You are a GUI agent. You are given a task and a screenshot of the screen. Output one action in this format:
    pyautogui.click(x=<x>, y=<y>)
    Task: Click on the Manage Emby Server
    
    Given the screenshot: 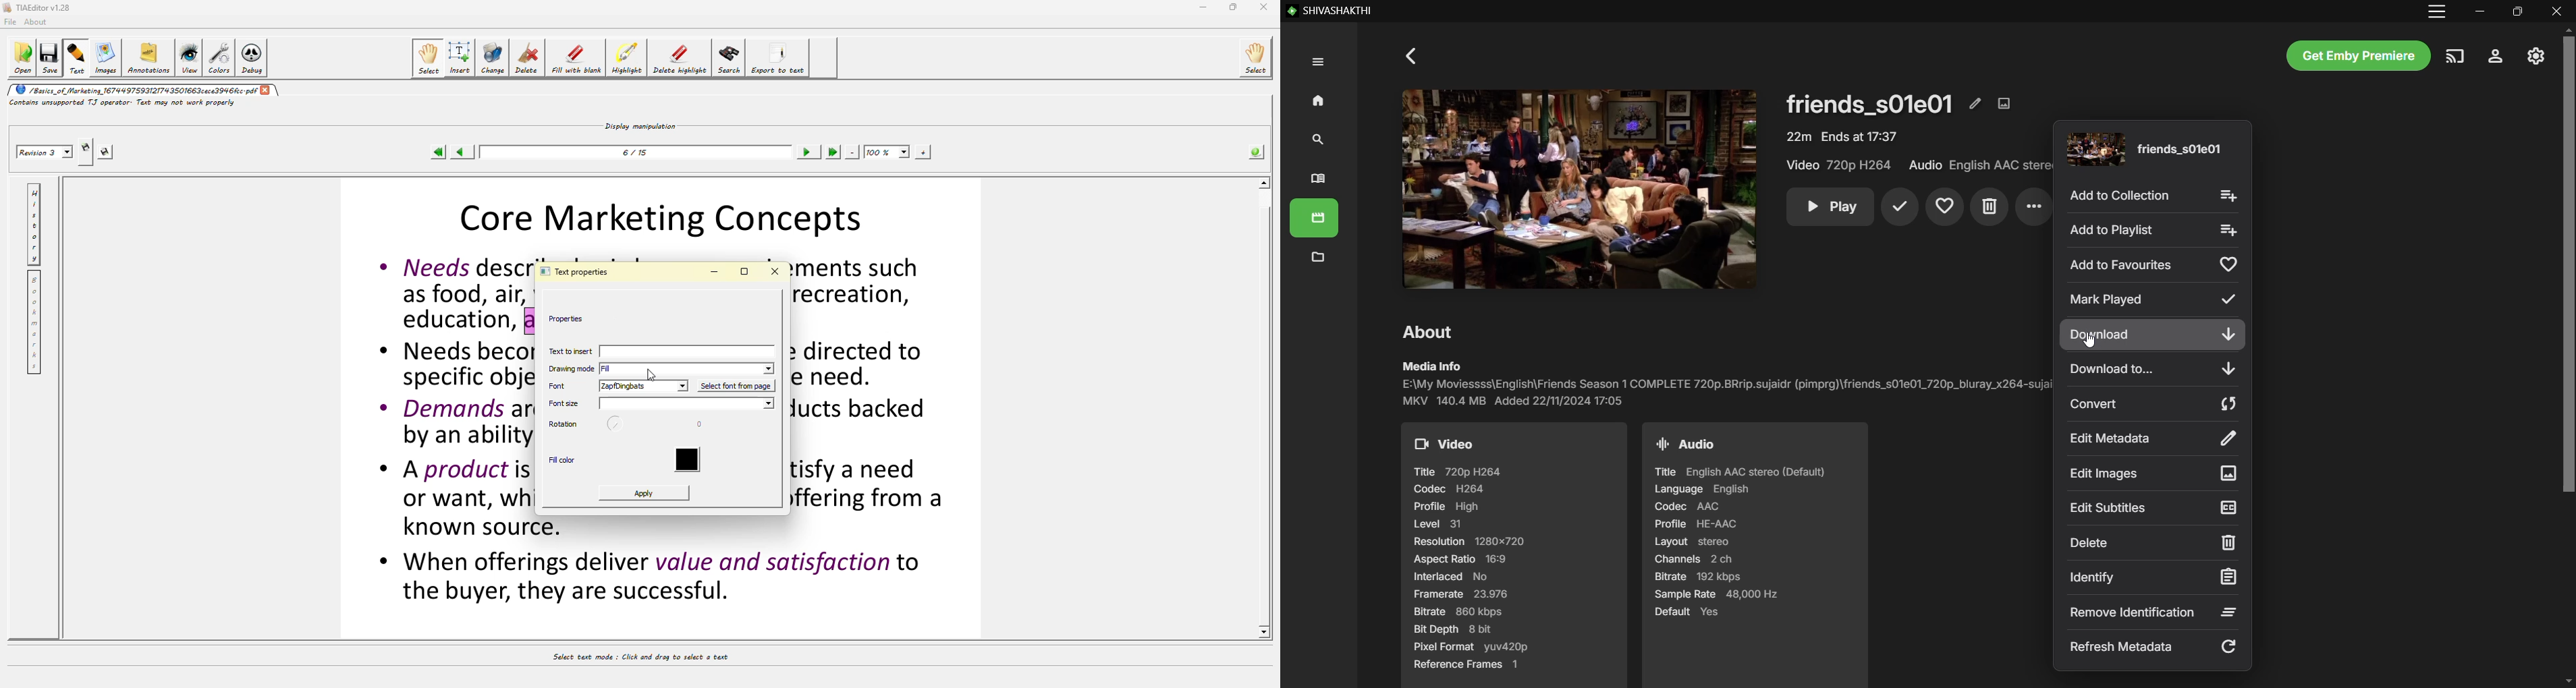 What is the action you would take?
    pyautogui.click(x=2536, y=55)
    